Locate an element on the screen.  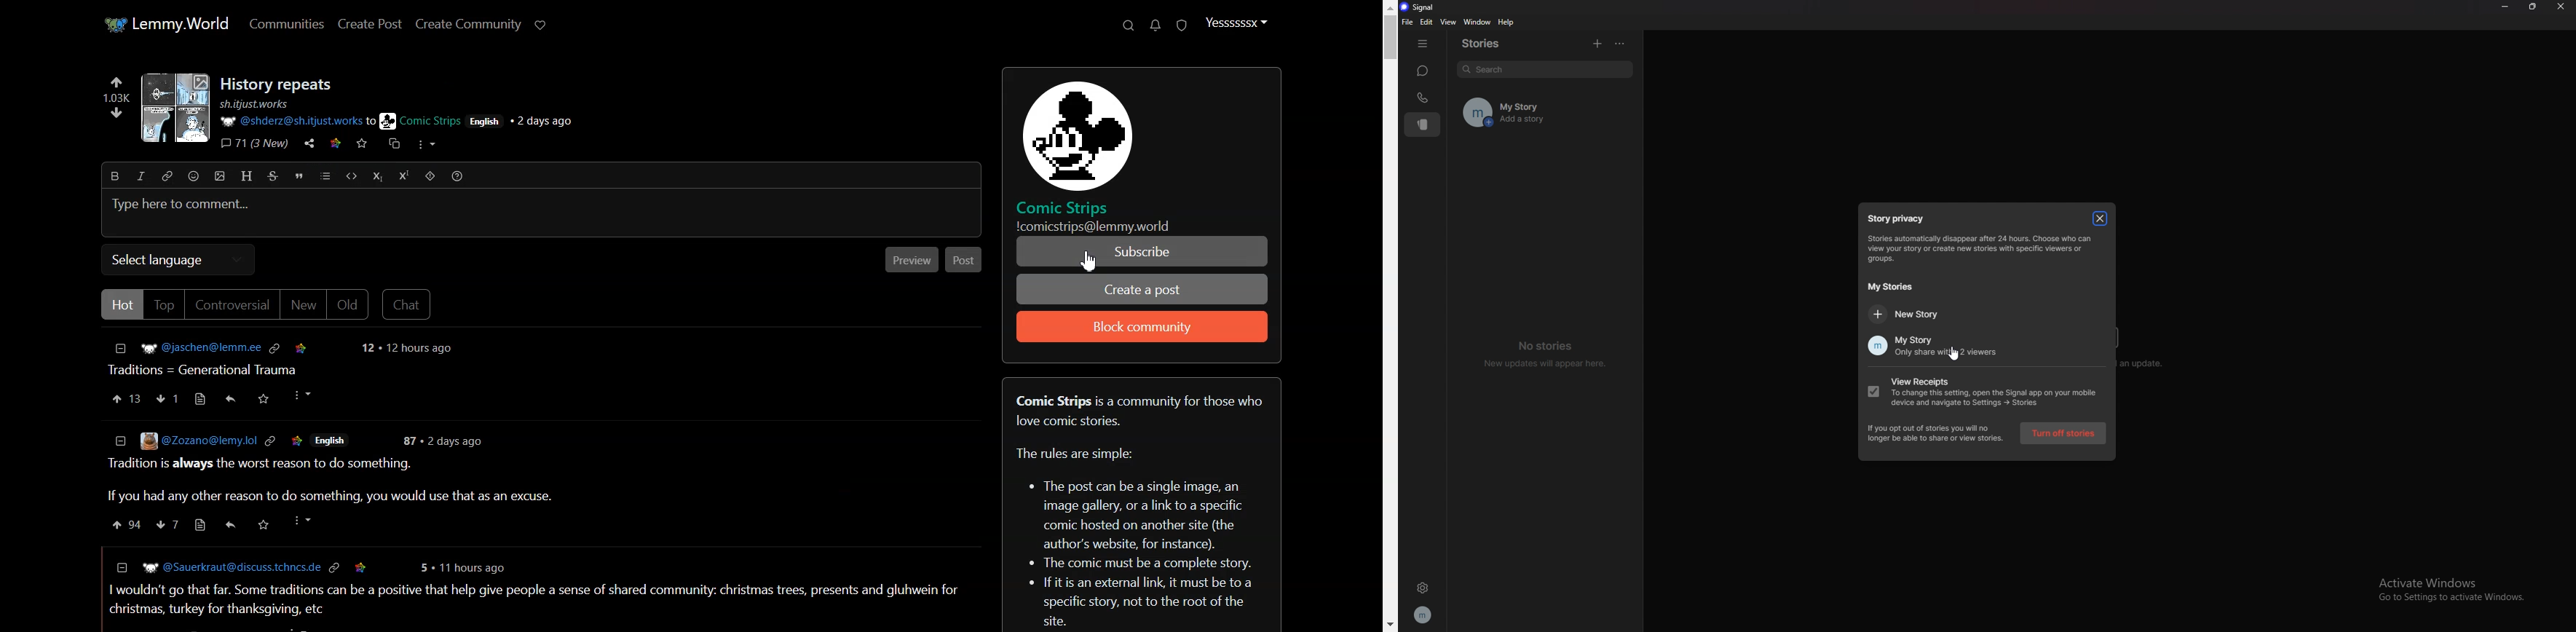
Post is located at coordinates (964, 258).